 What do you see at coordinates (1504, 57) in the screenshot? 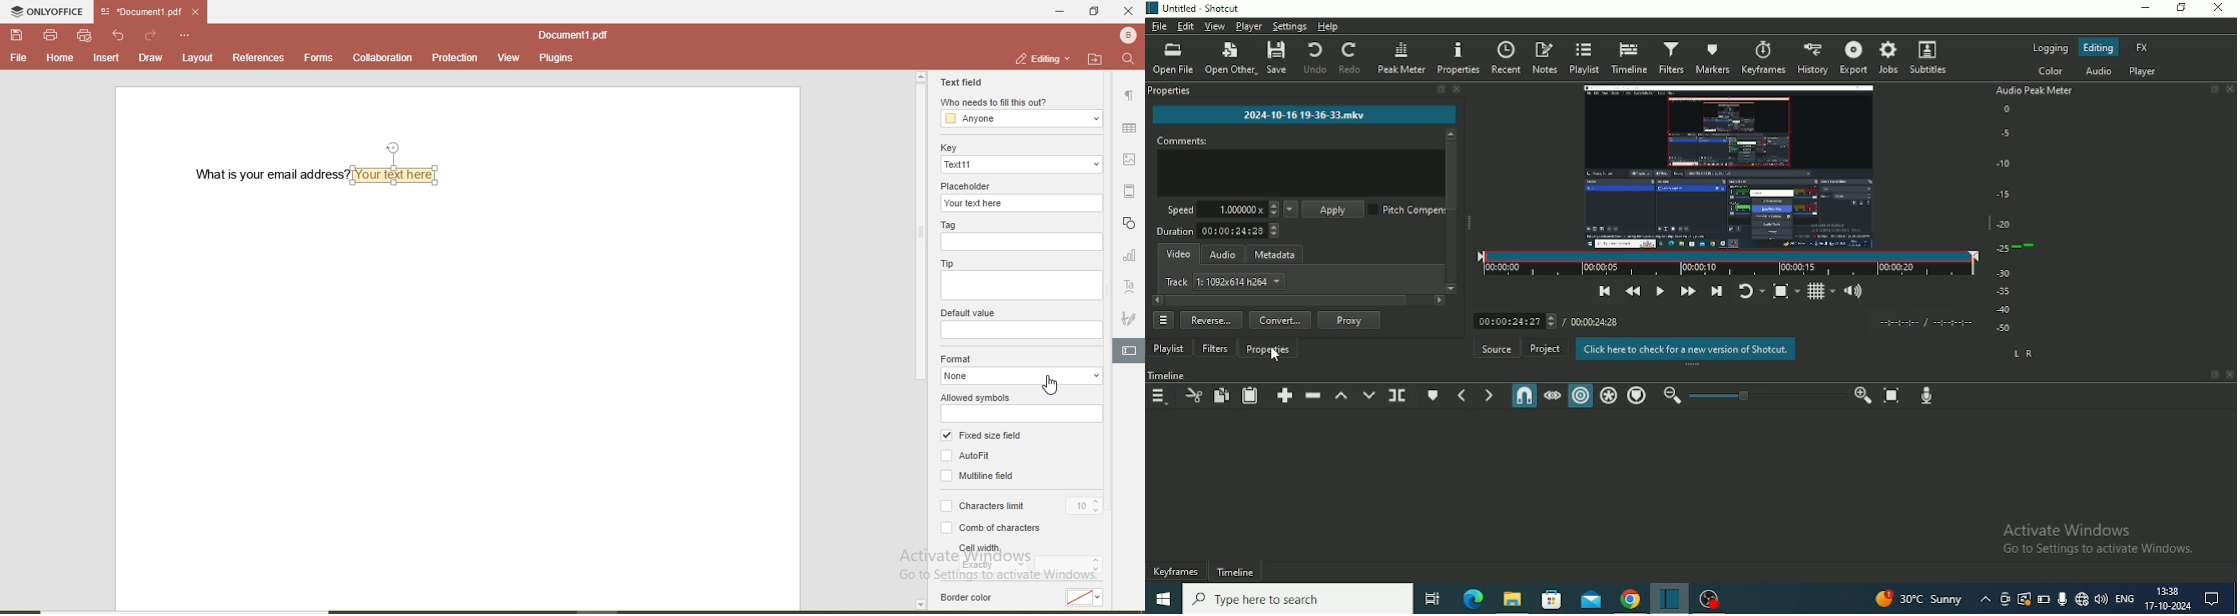
I see `Recent` at bounding box center [1504, 57].